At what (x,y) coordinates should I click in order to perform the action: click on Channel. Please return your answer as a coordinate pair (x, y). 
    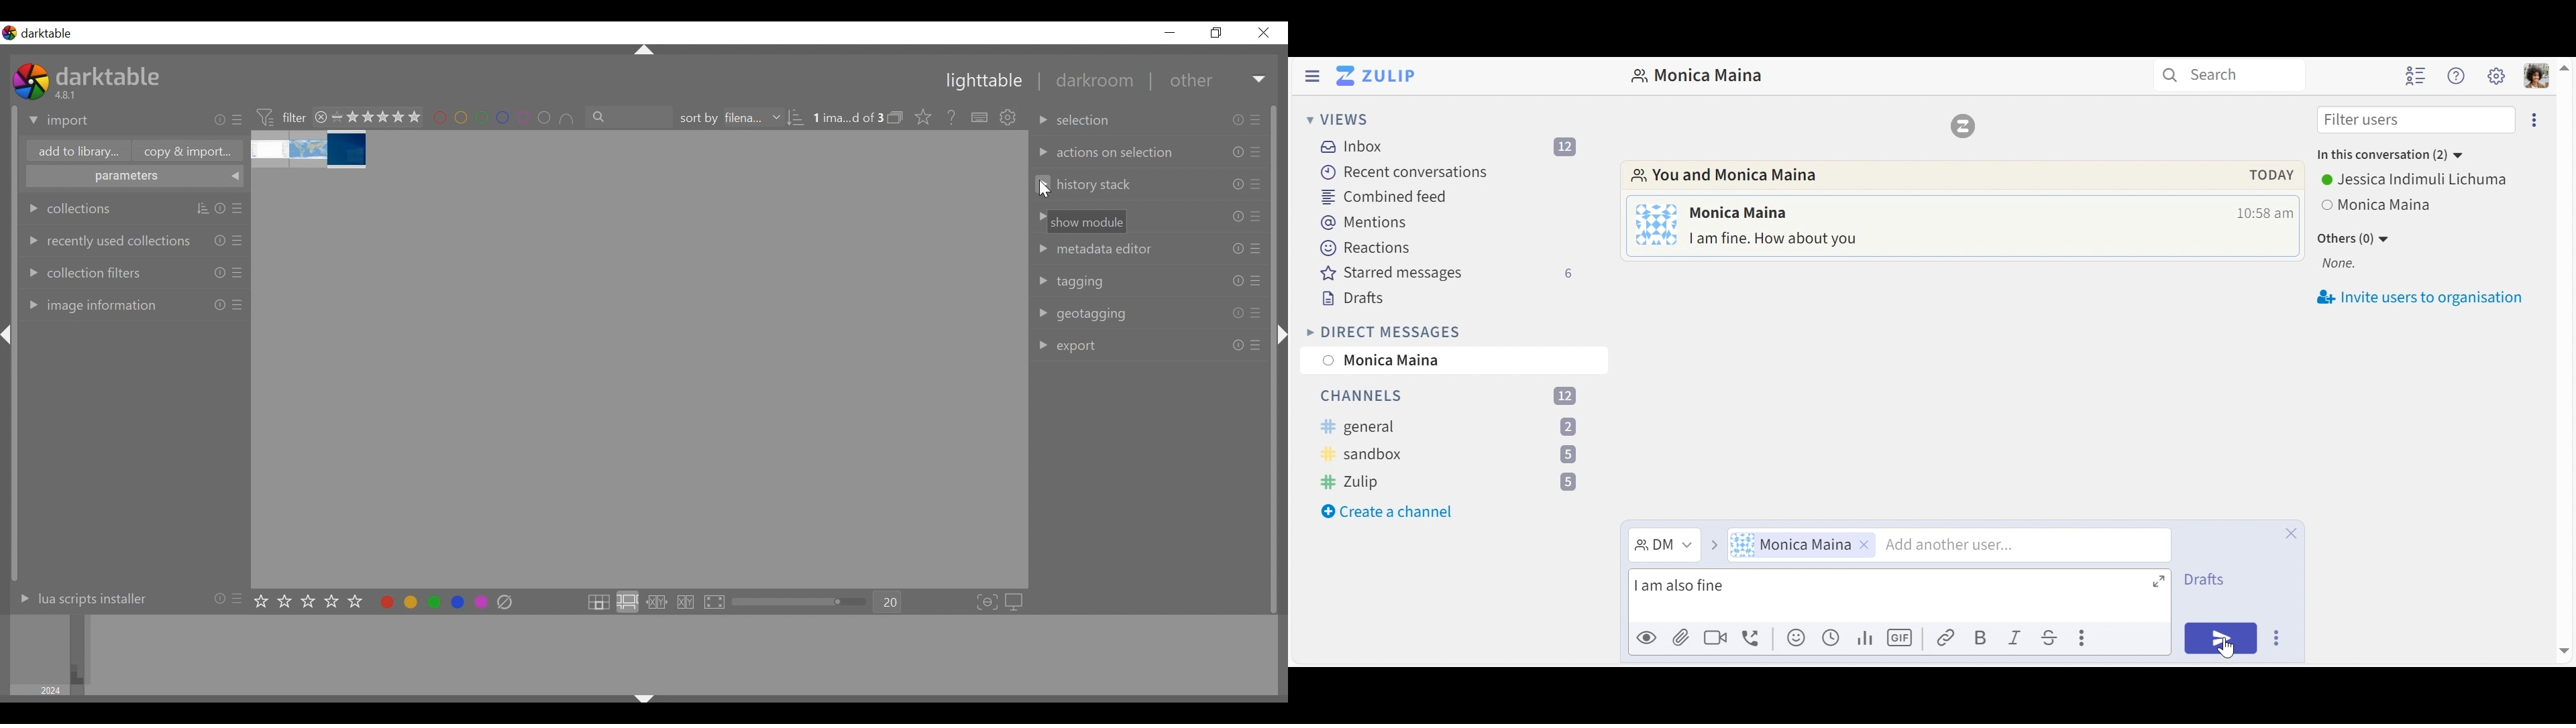
    Looking at the image, I should click on (1448, 483).